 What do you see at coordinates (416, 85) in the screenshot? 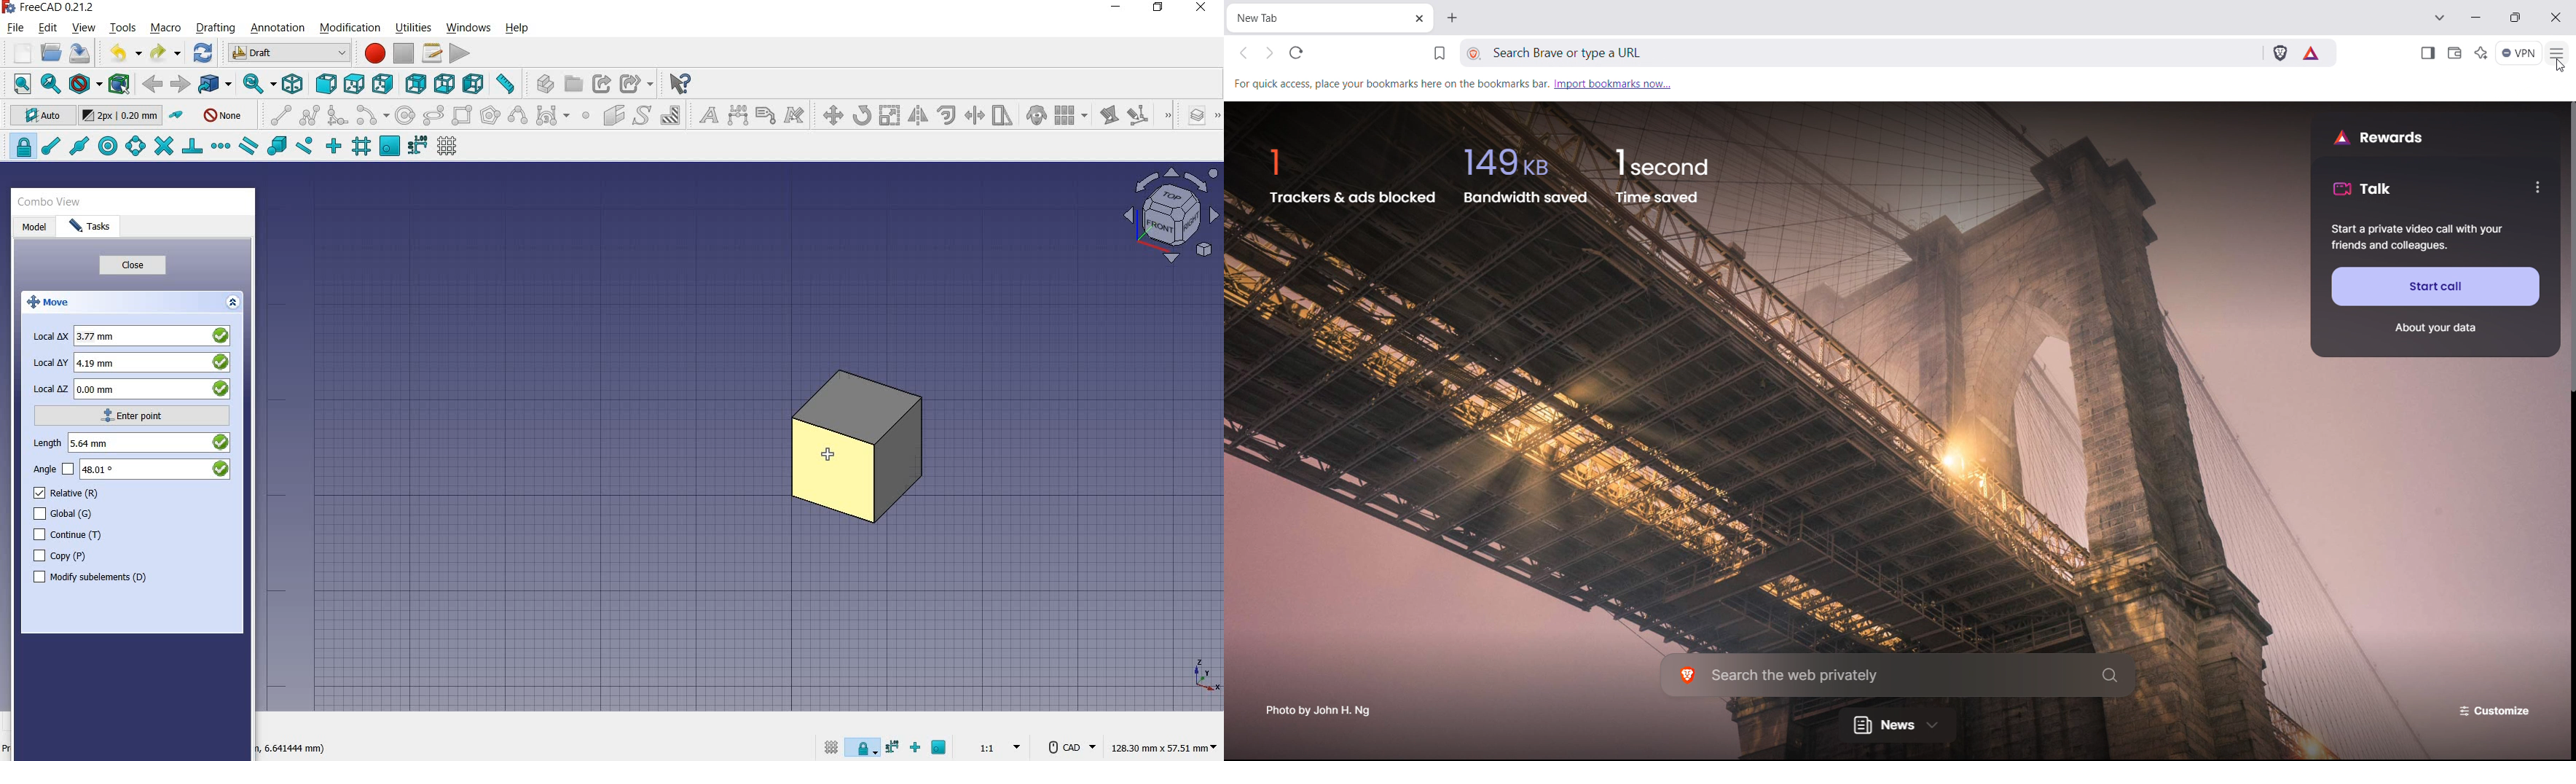
I see `rear` at bounding box center [416, 85].